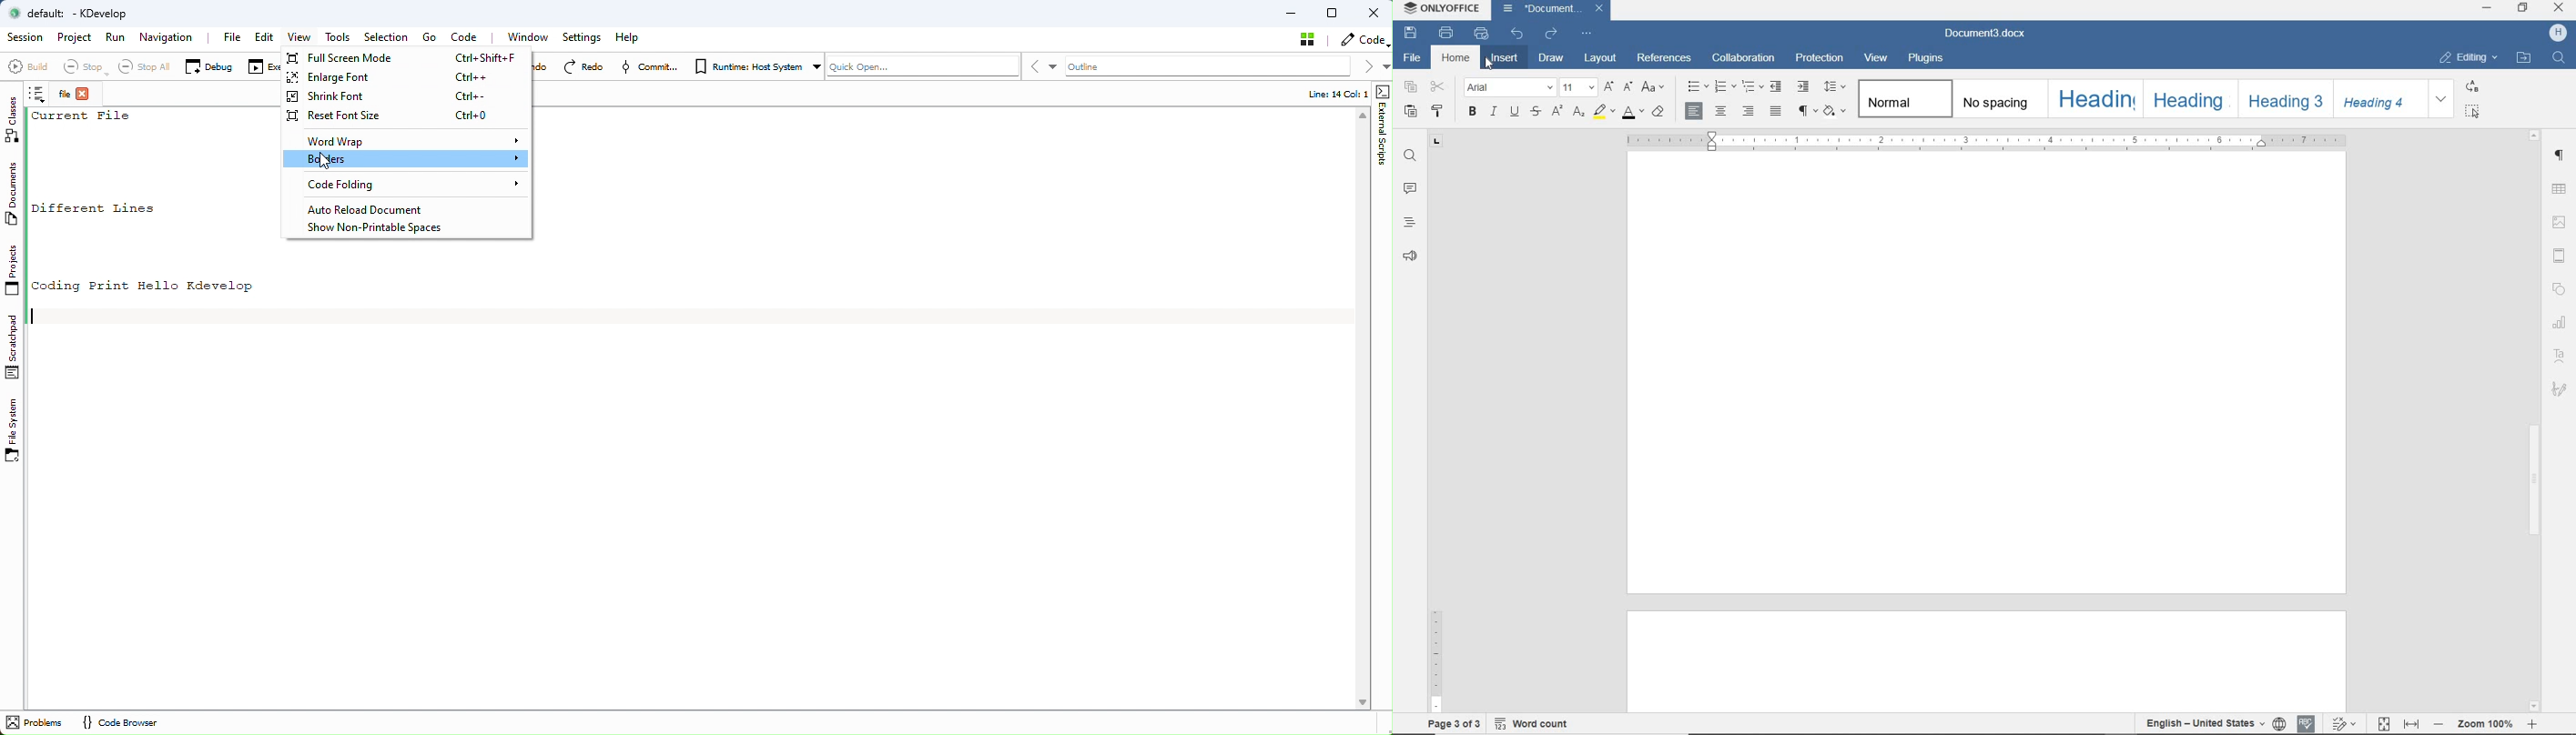  I want to click on SET DOCUMENT LANGUAGE, so click(2280, 724).